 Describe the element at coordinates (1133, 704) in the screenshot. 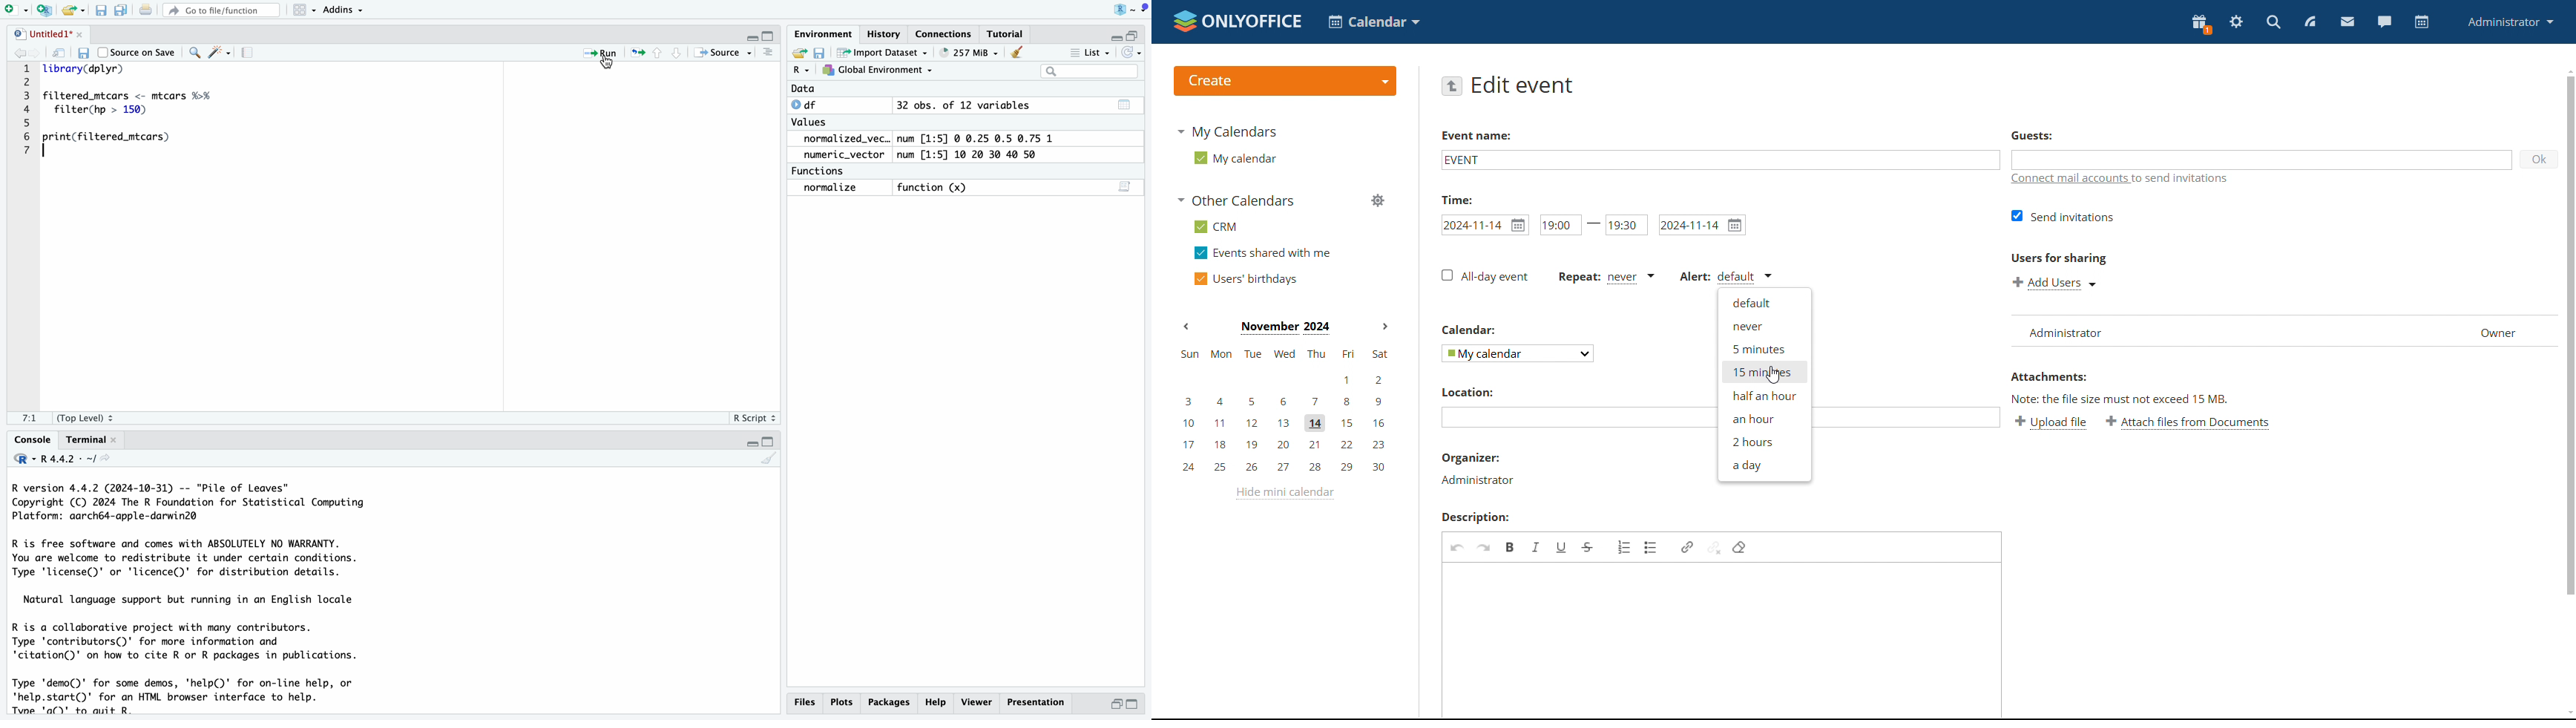

I see `maximize` at that location.